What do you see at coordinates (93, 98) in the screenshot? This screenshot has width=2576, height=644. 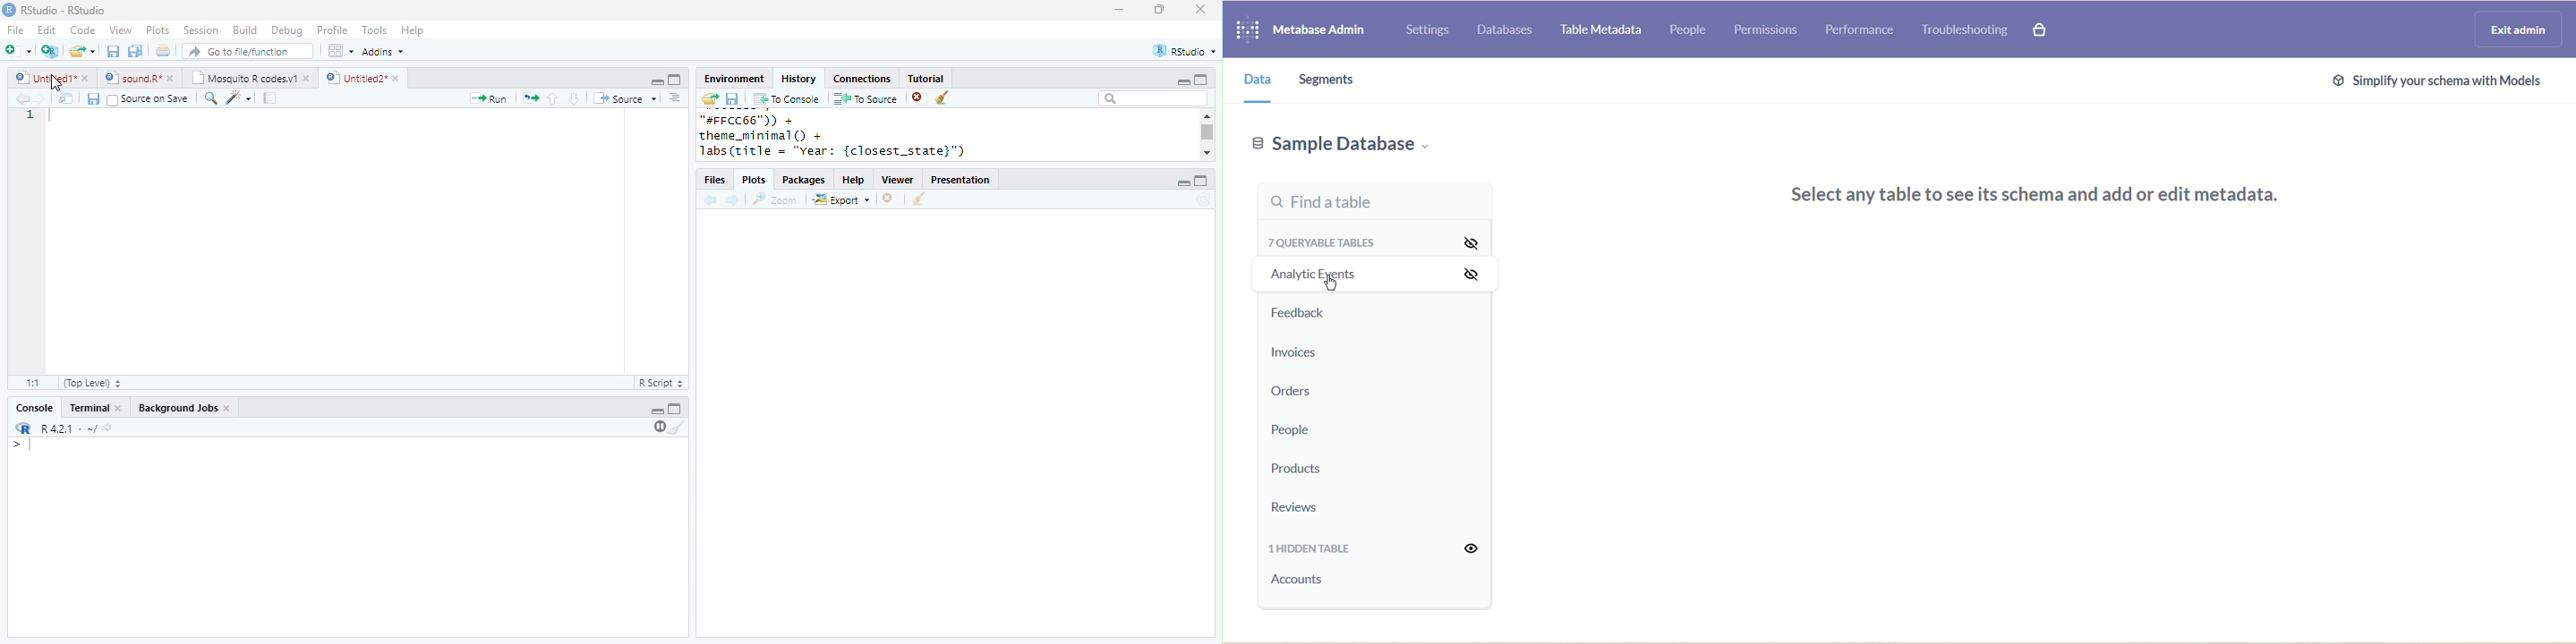 I see `save` at bounding box center [93, 98].